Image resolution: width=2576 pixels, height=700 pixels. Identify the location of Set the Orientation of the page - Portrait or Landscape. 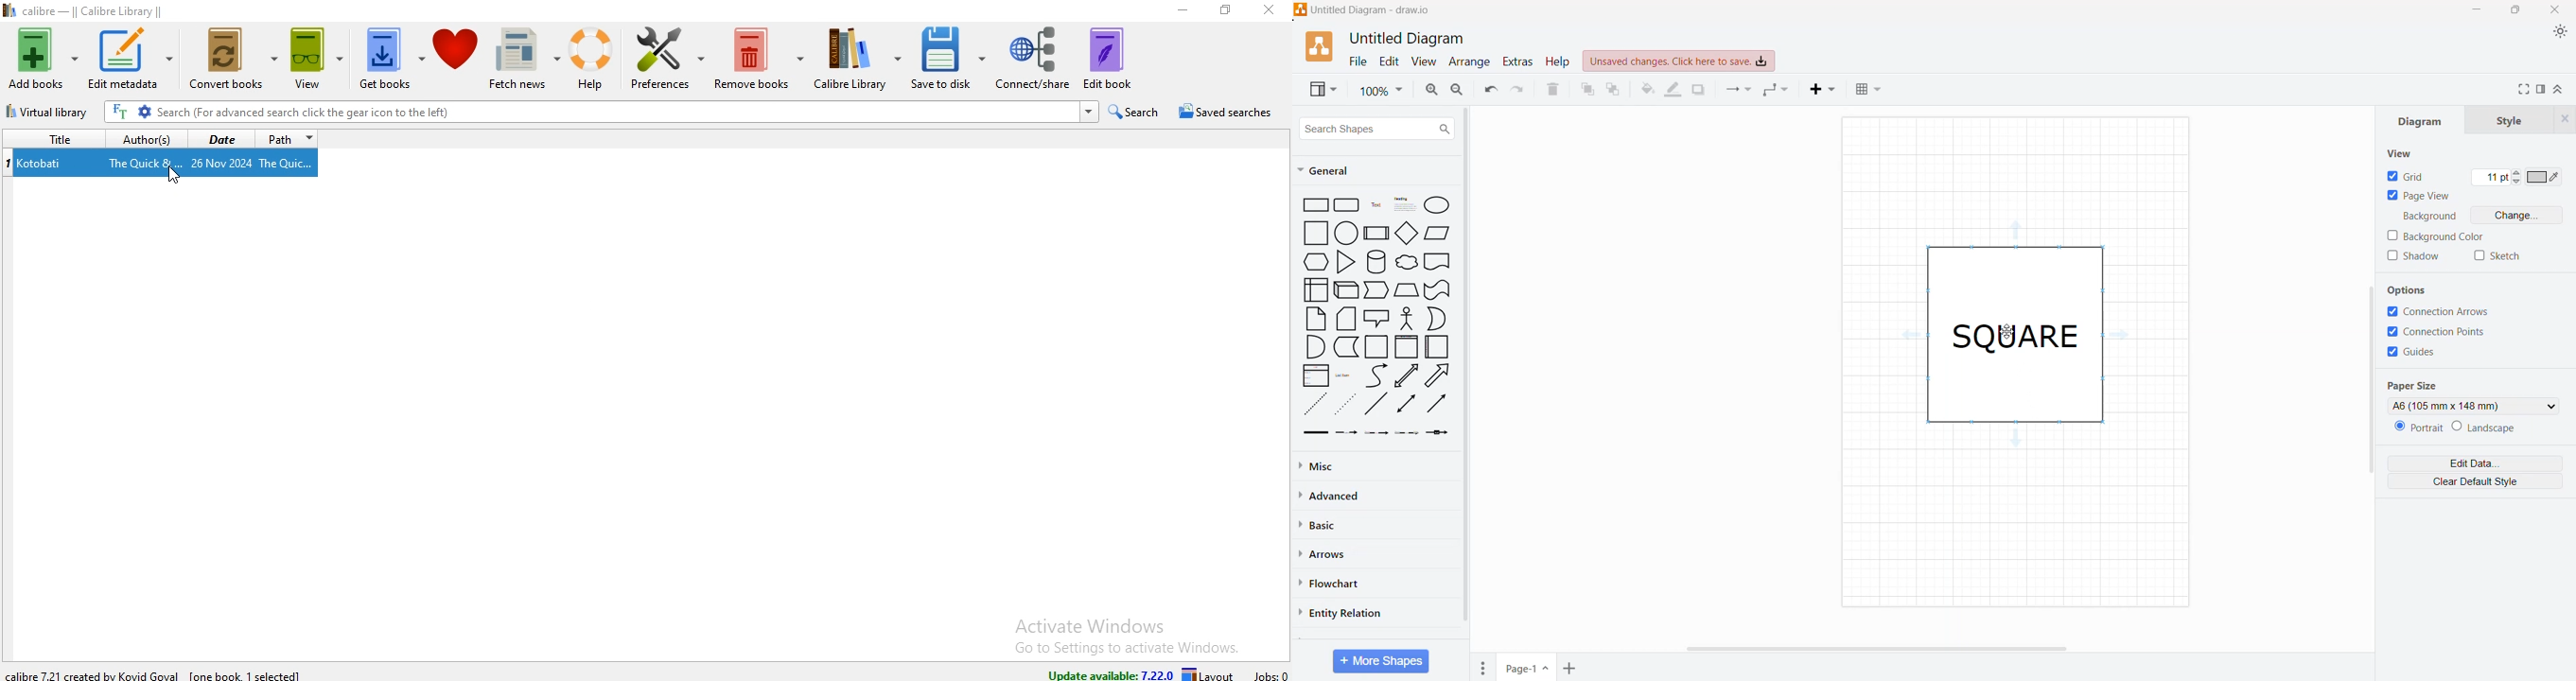
(2460, 428).